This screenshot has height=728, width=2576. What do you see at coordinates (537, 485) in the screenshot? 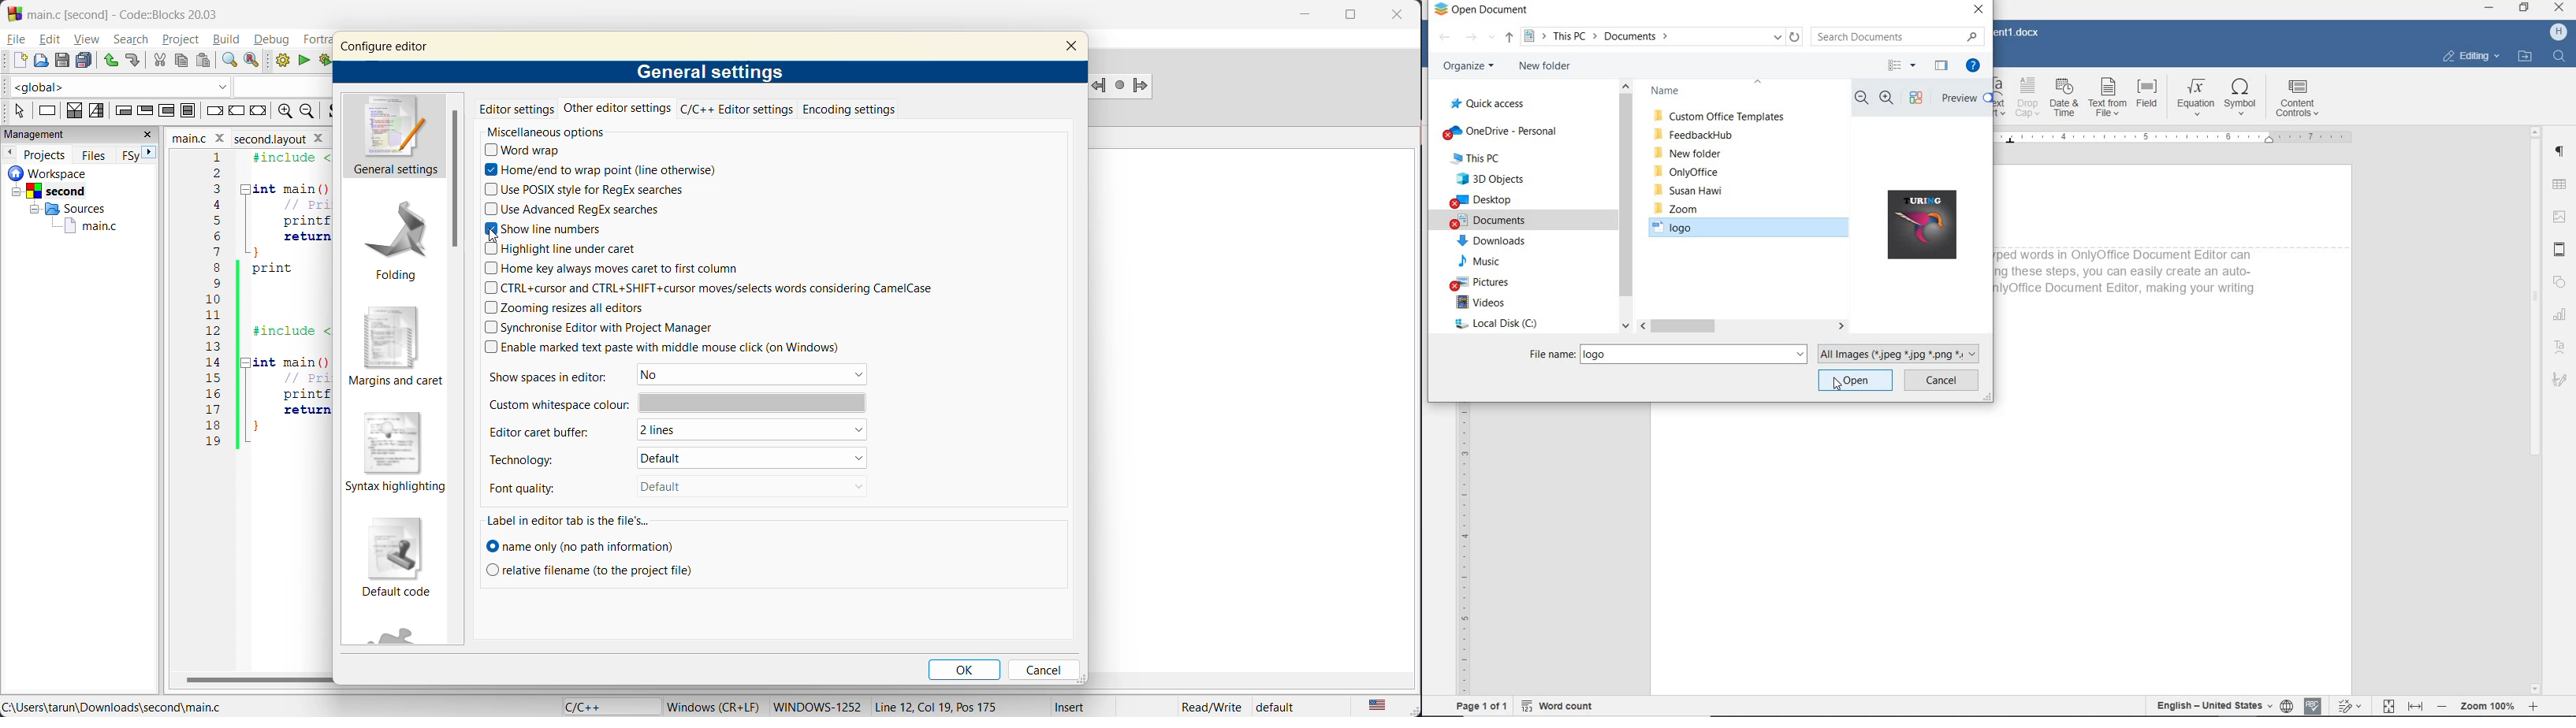
I see `font quality` at bounding box center [537, 485].